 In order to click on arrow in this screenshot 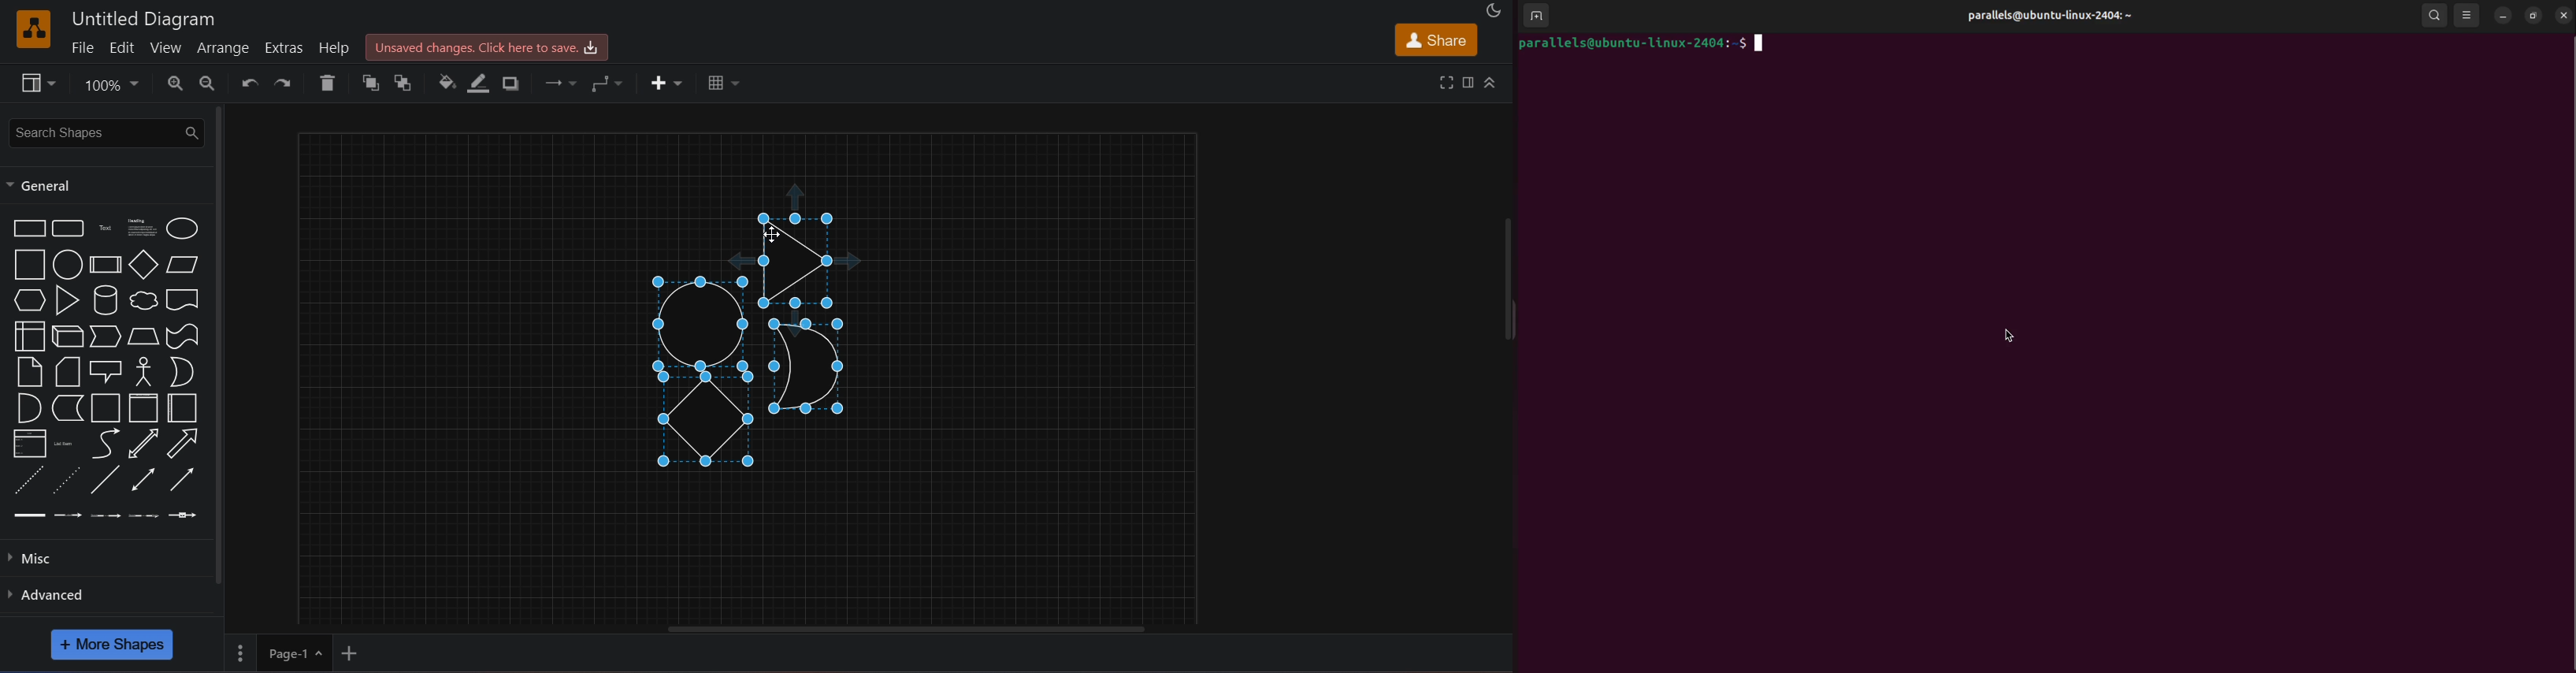, I will do `click(106, 444)`.